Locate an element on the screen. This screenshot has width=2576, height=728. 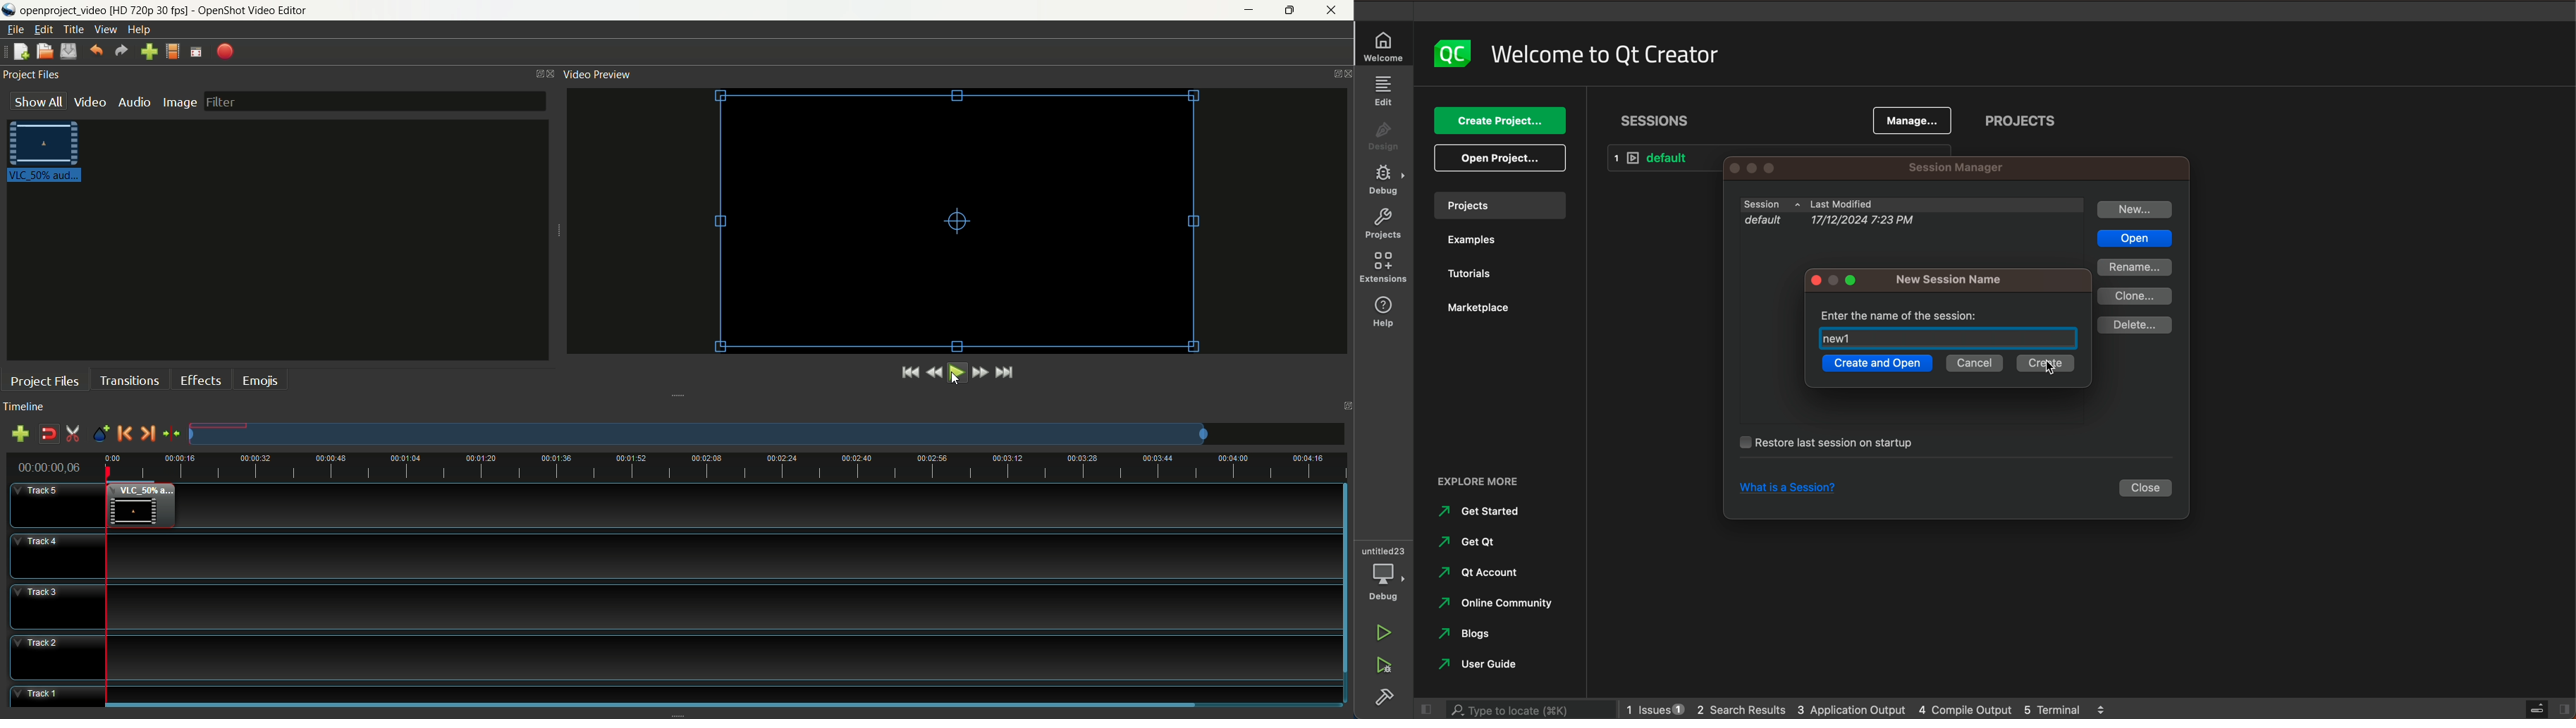
close slidebar is located at coordinates (2546, 708).